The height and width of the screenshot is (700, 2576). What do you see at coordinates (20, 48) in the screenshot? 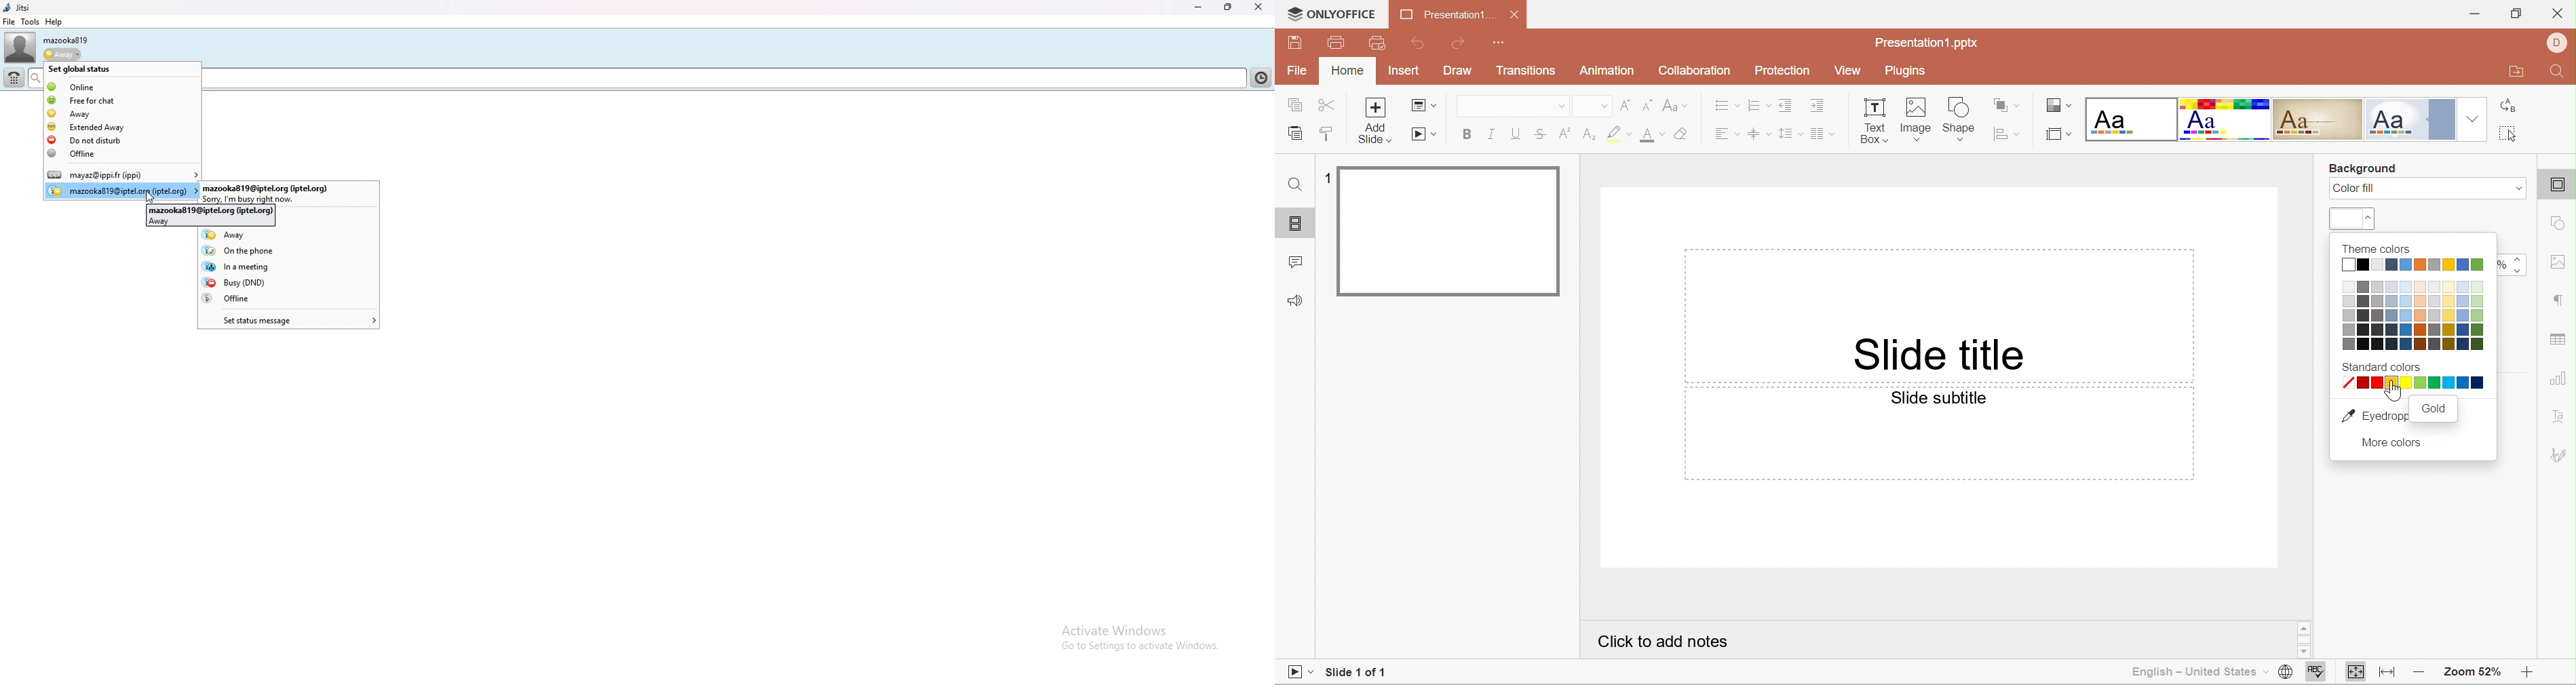
I see `user photo` at bounding box center [20, 48].